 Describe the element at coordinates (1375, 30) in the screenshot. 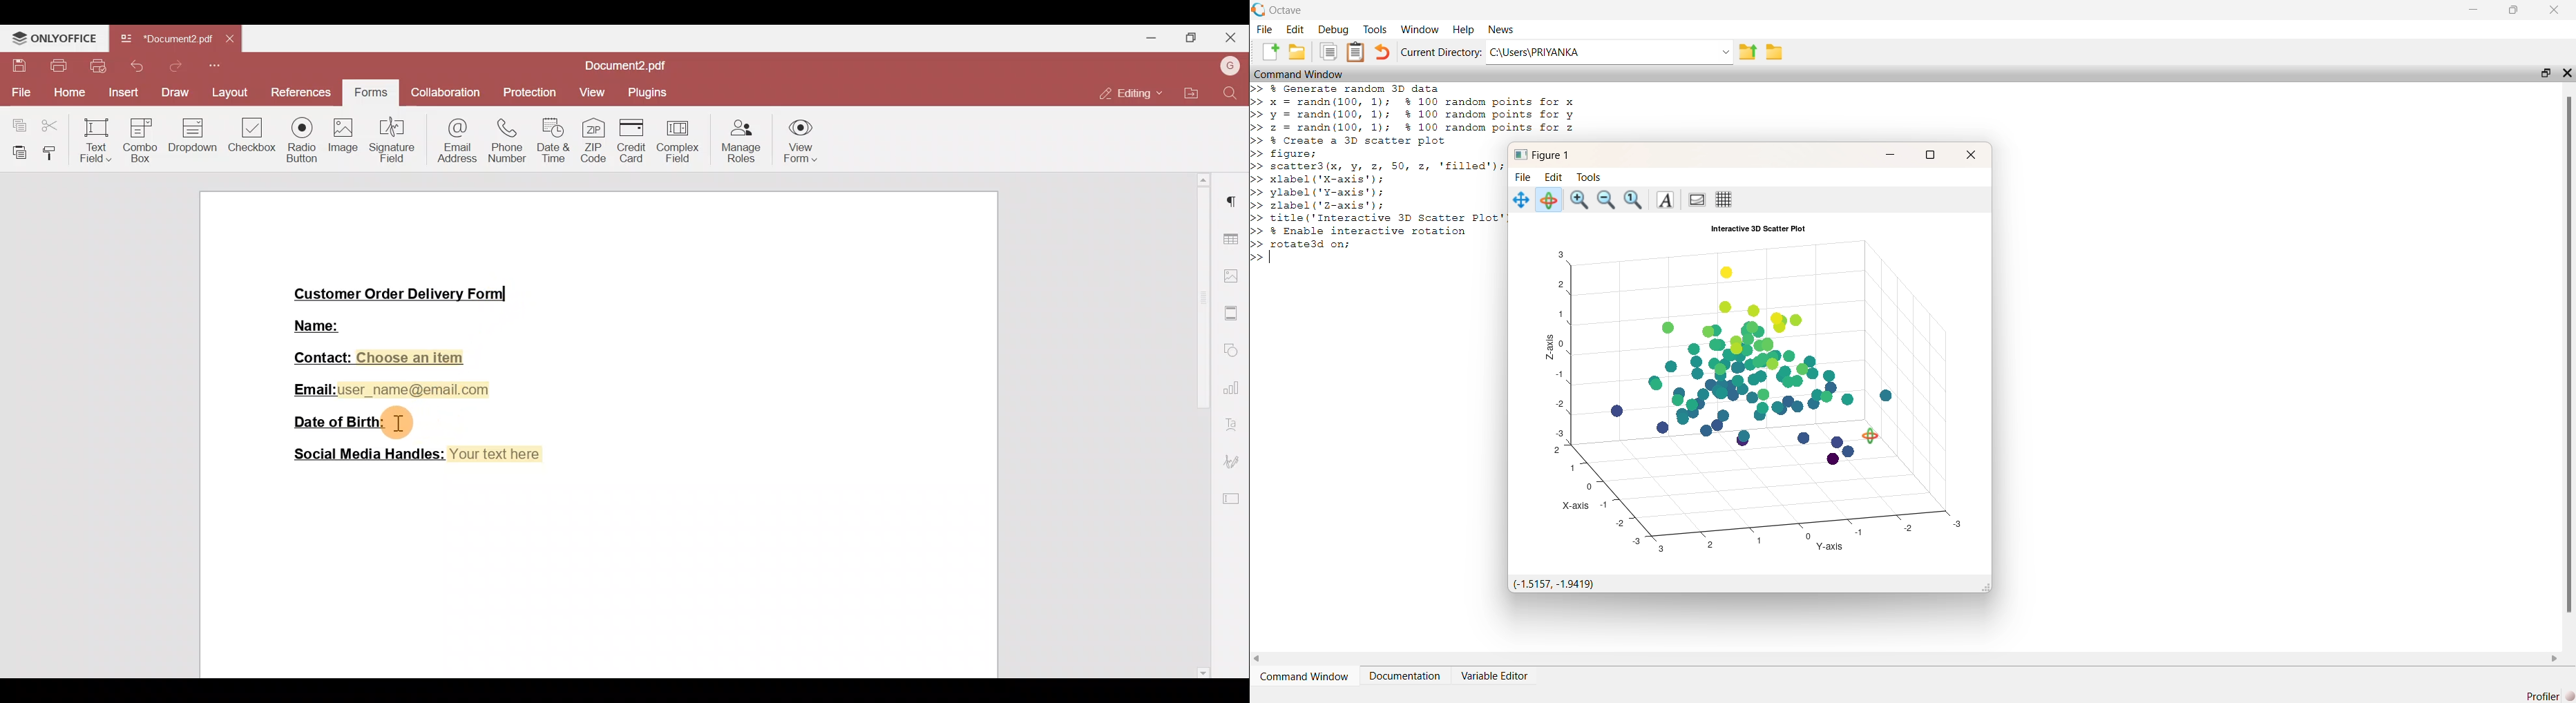

I see `Tools` at that location.